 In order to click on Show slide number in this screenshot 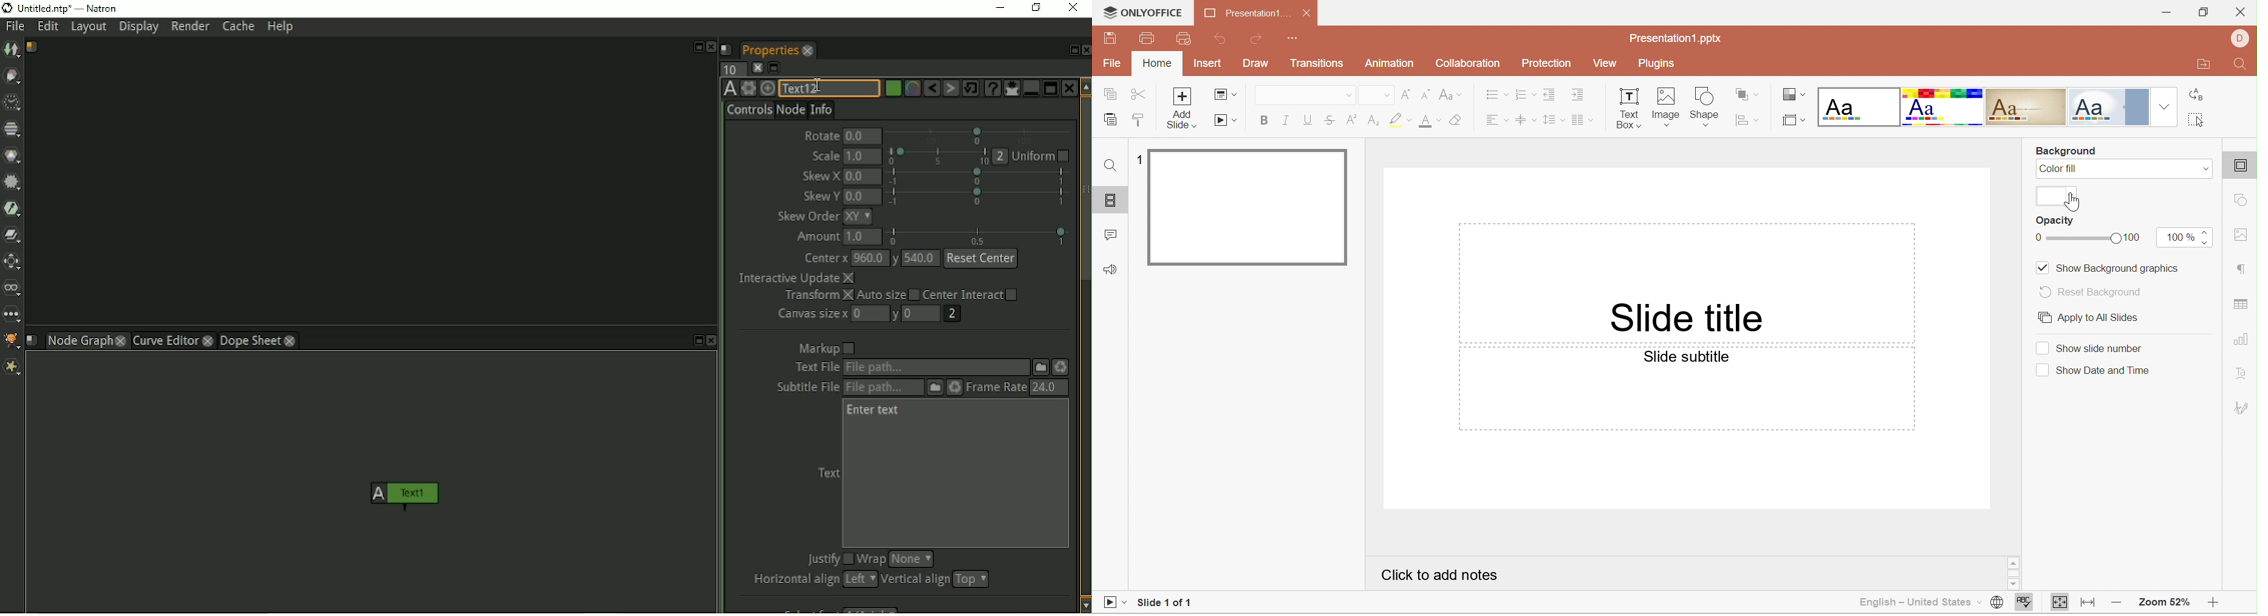, I will do `click(2092, 347)`.